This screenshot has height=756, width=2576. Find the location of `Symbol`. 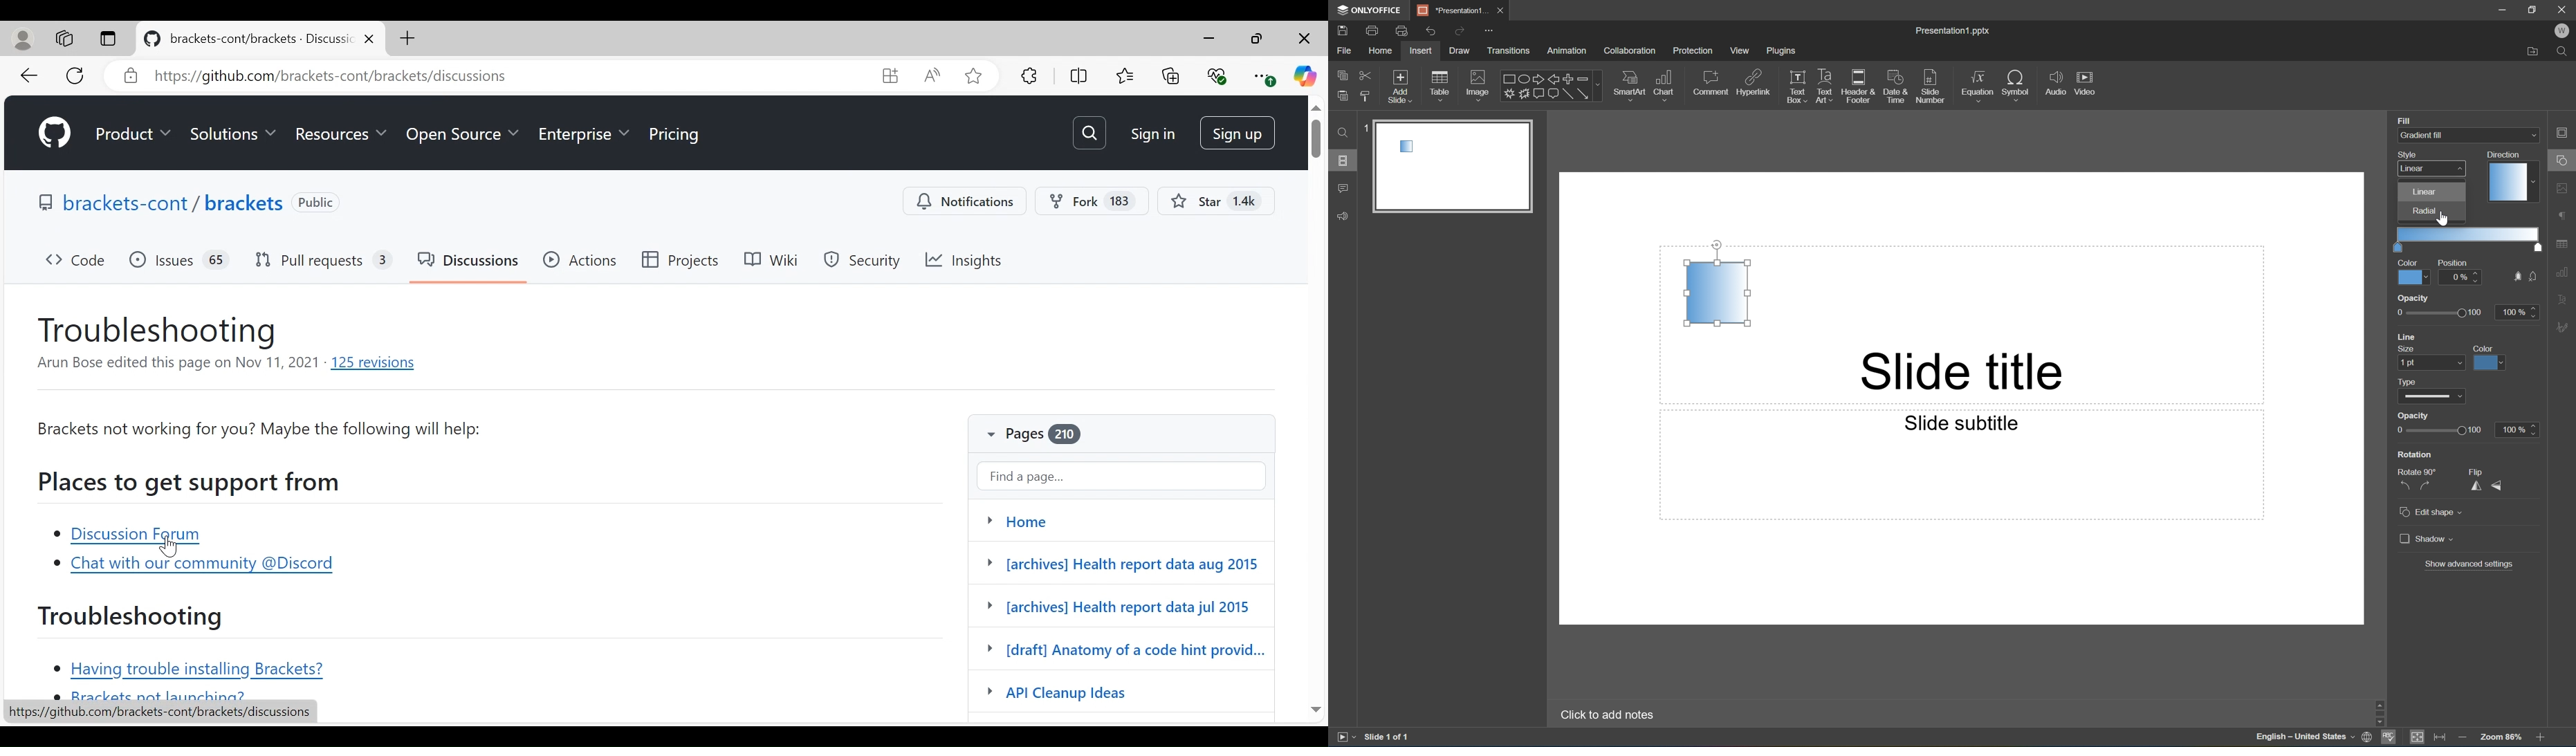

Symbol is located at coordinates (2016, 84).